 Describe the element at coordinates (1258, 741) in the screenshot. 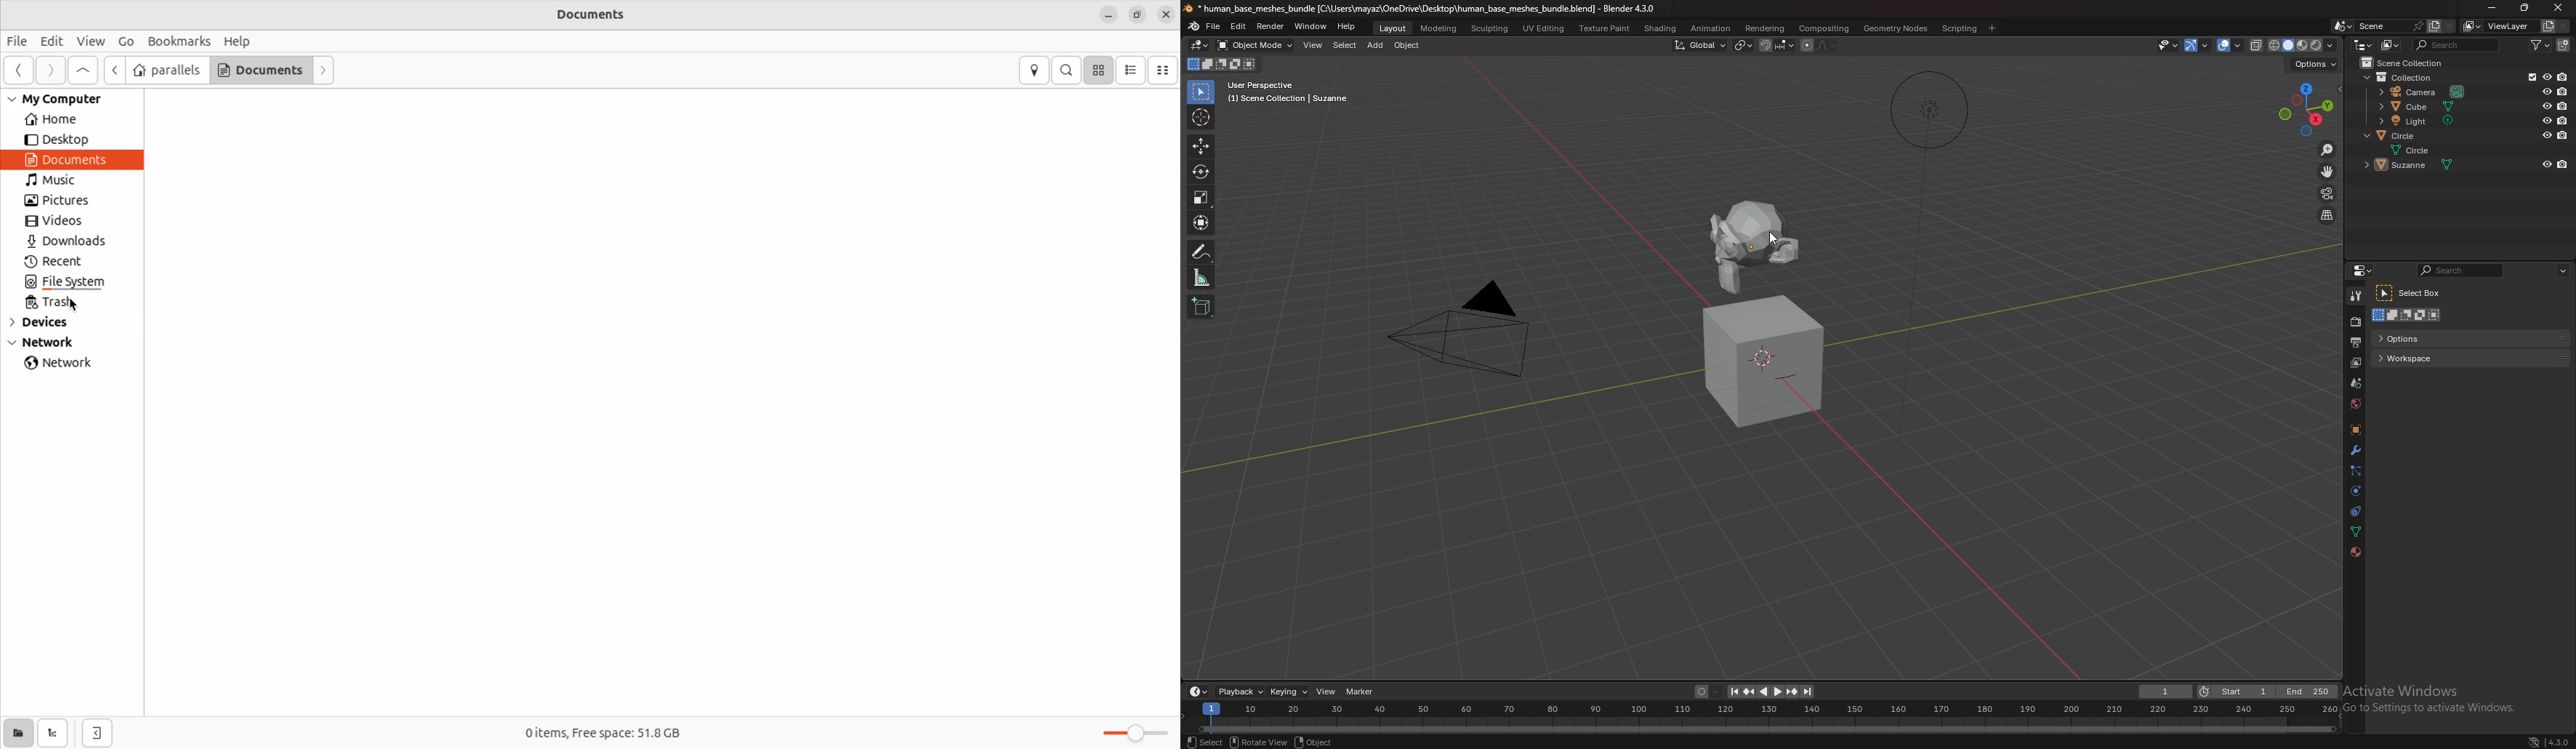

I see `rotate view` at that location.